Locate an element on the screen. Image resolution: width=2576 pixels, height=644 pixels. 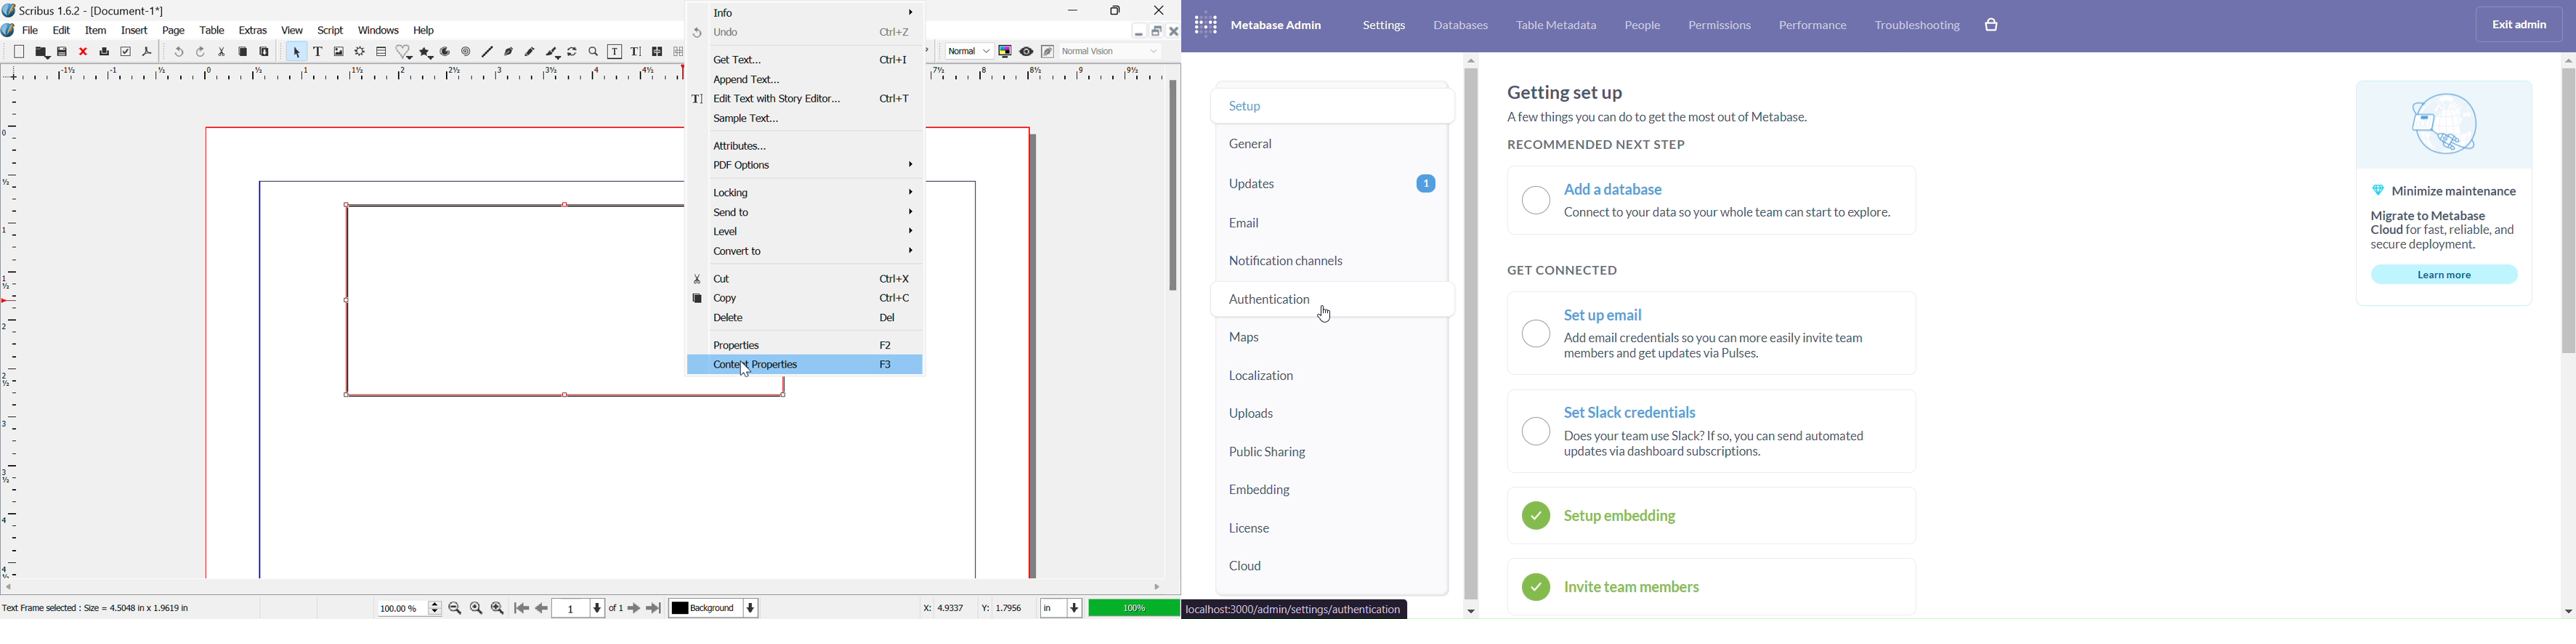
Polygons is located at coordinates (426, 54).